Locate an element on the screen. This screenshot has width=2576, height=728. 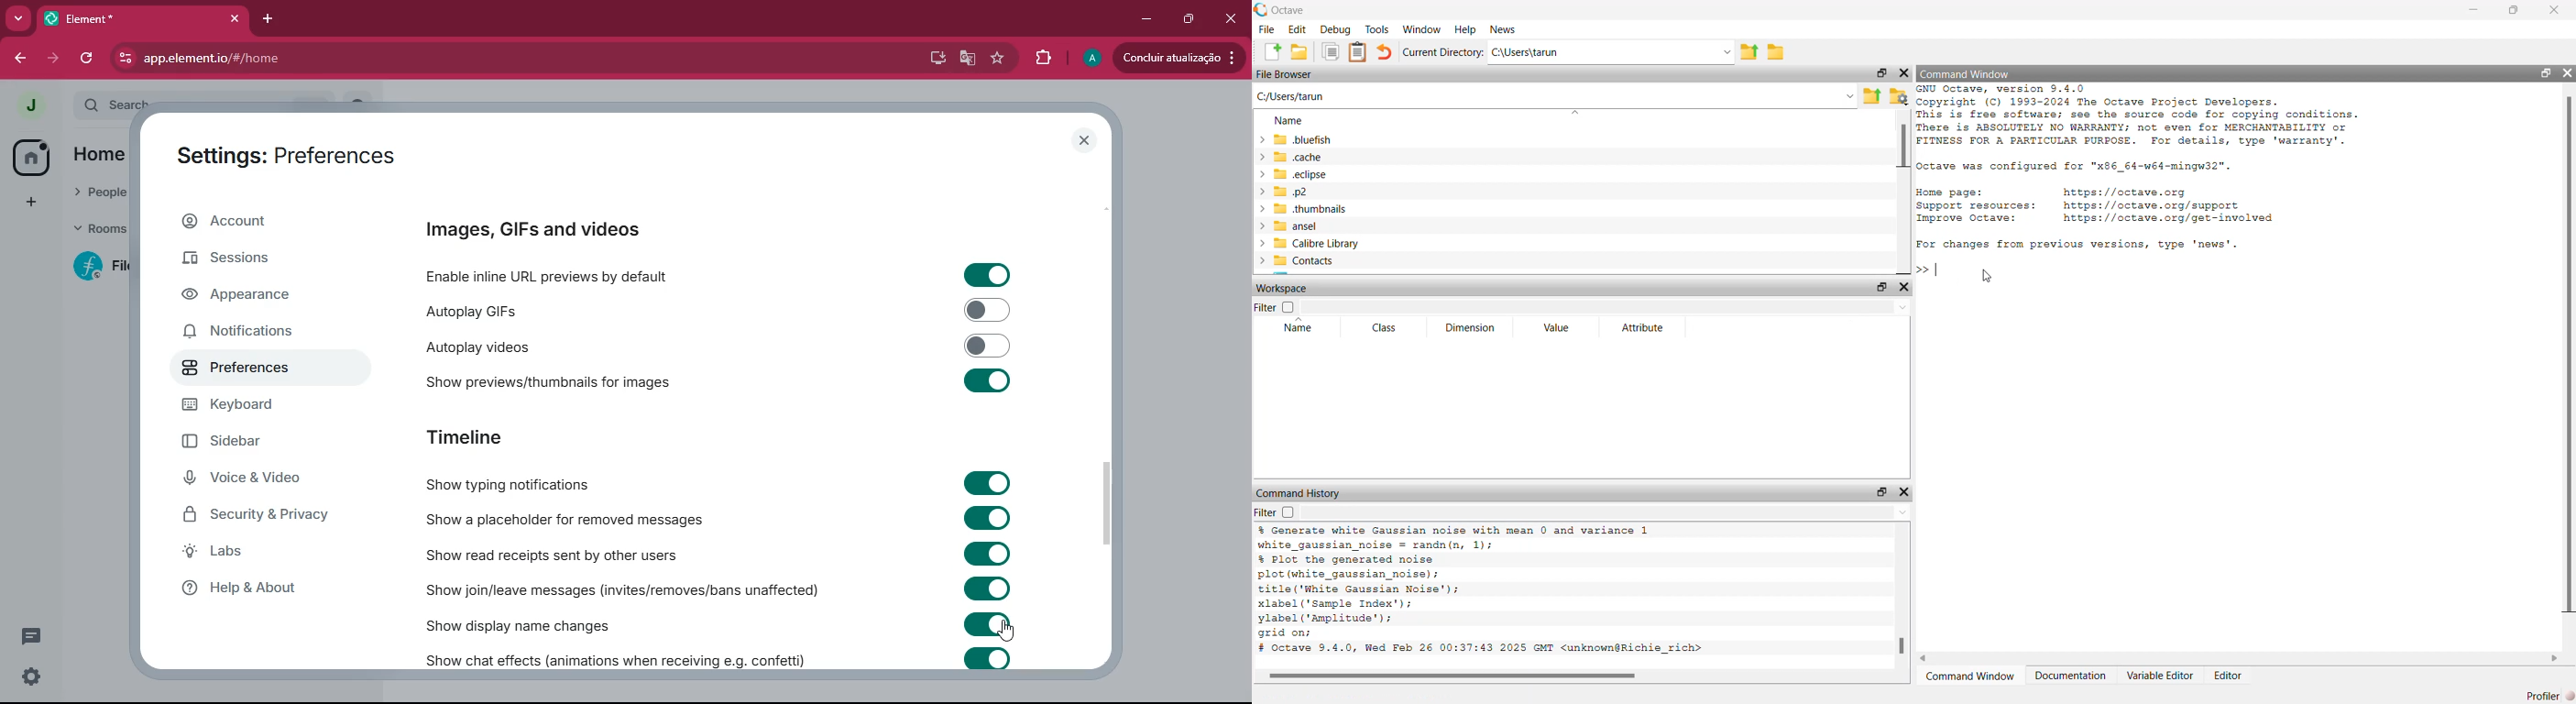
checkbox is located at coordinates (1292, 306).